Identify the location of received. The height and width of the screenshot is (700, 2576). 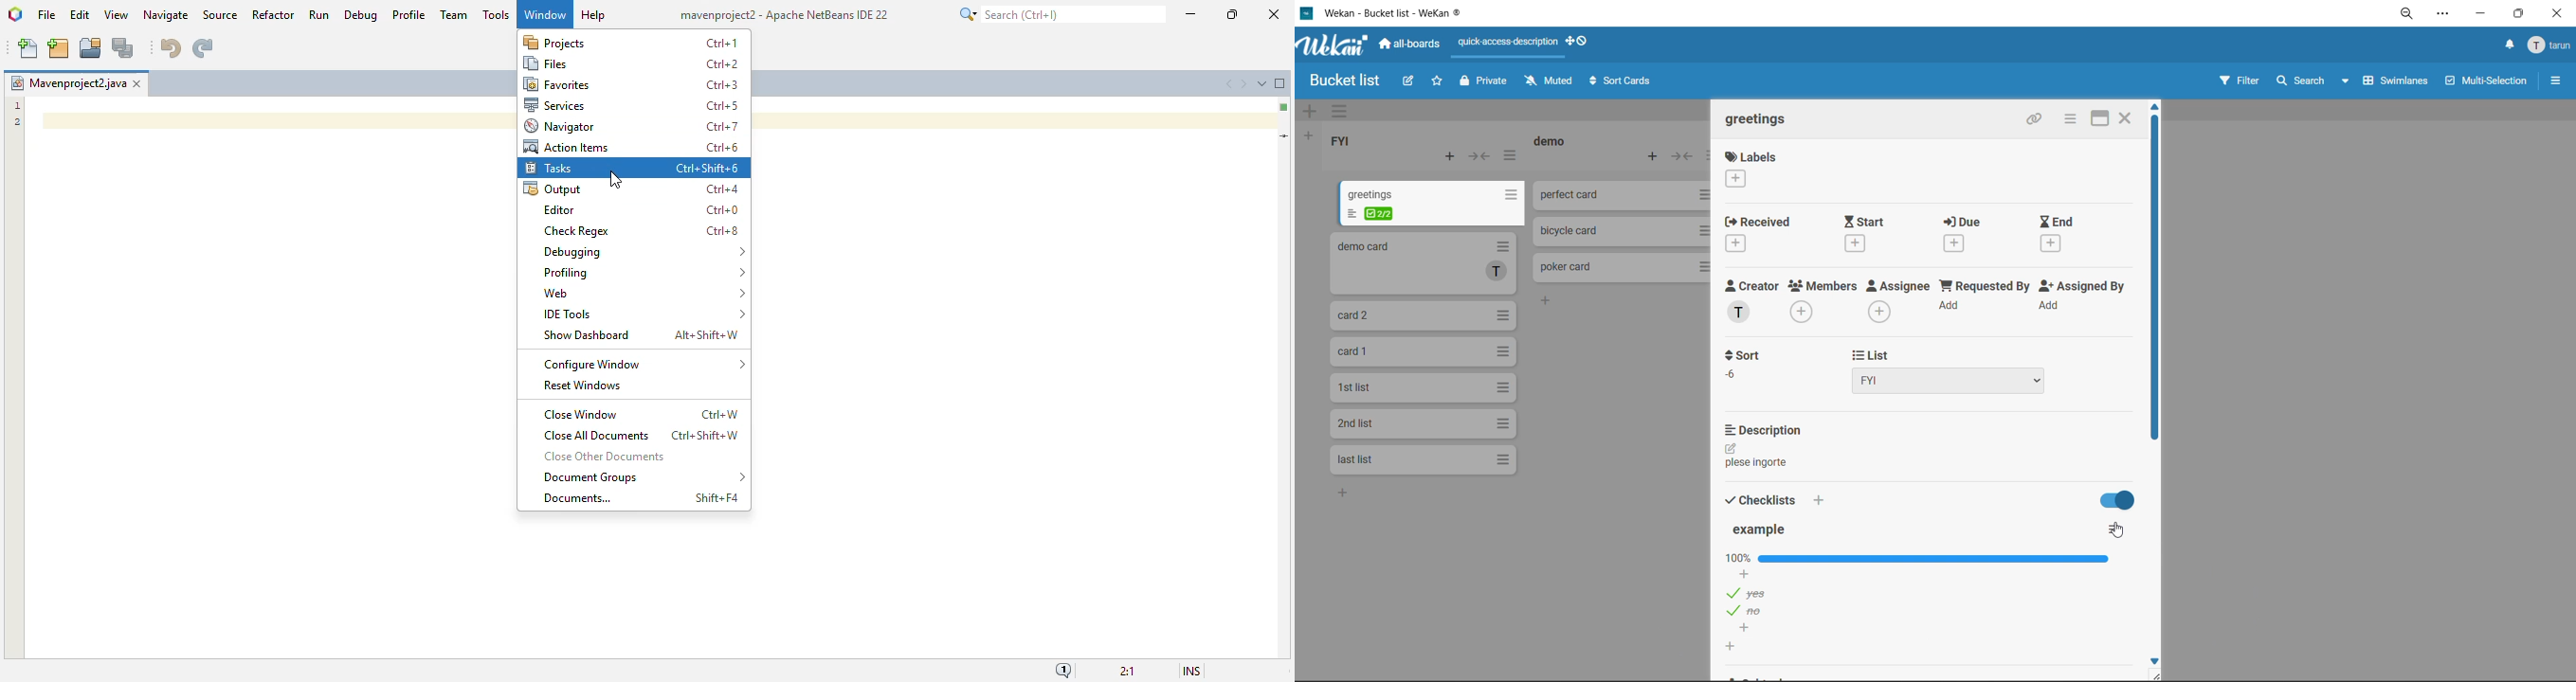
(1755, 234).